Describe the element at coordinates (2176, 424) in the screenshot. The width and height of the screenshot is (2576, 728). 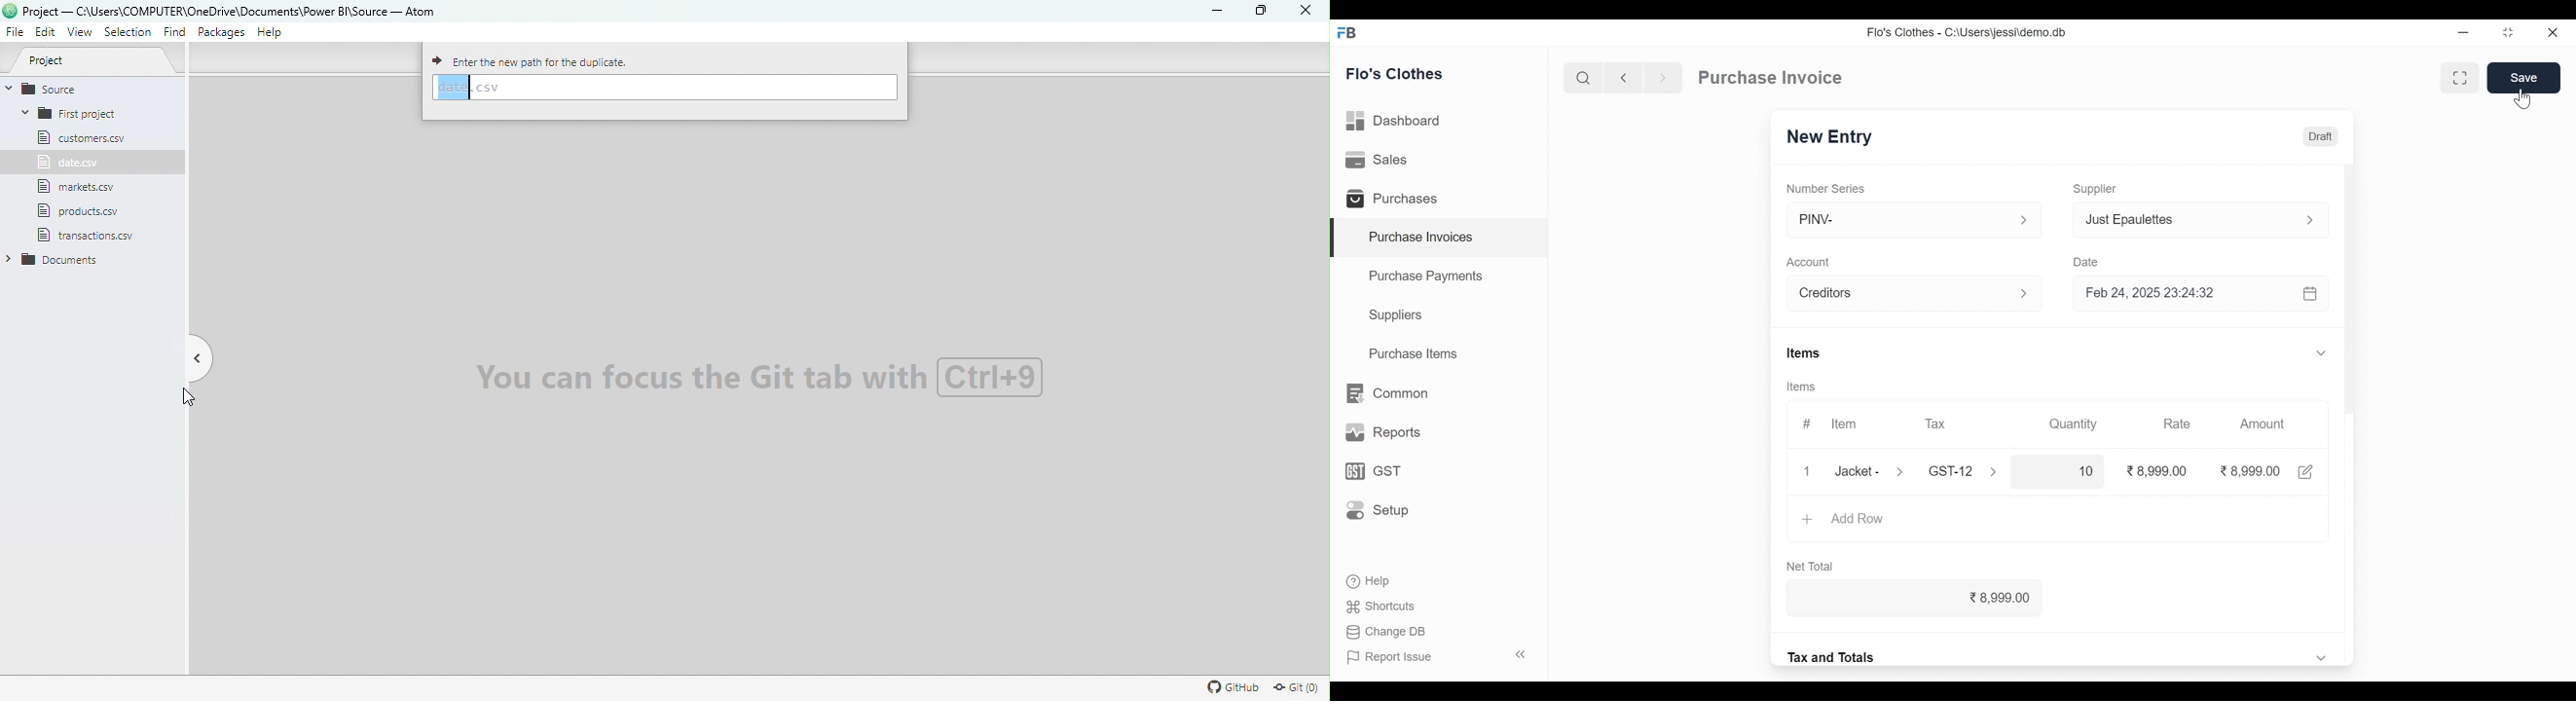
I see `Rate` at that location.